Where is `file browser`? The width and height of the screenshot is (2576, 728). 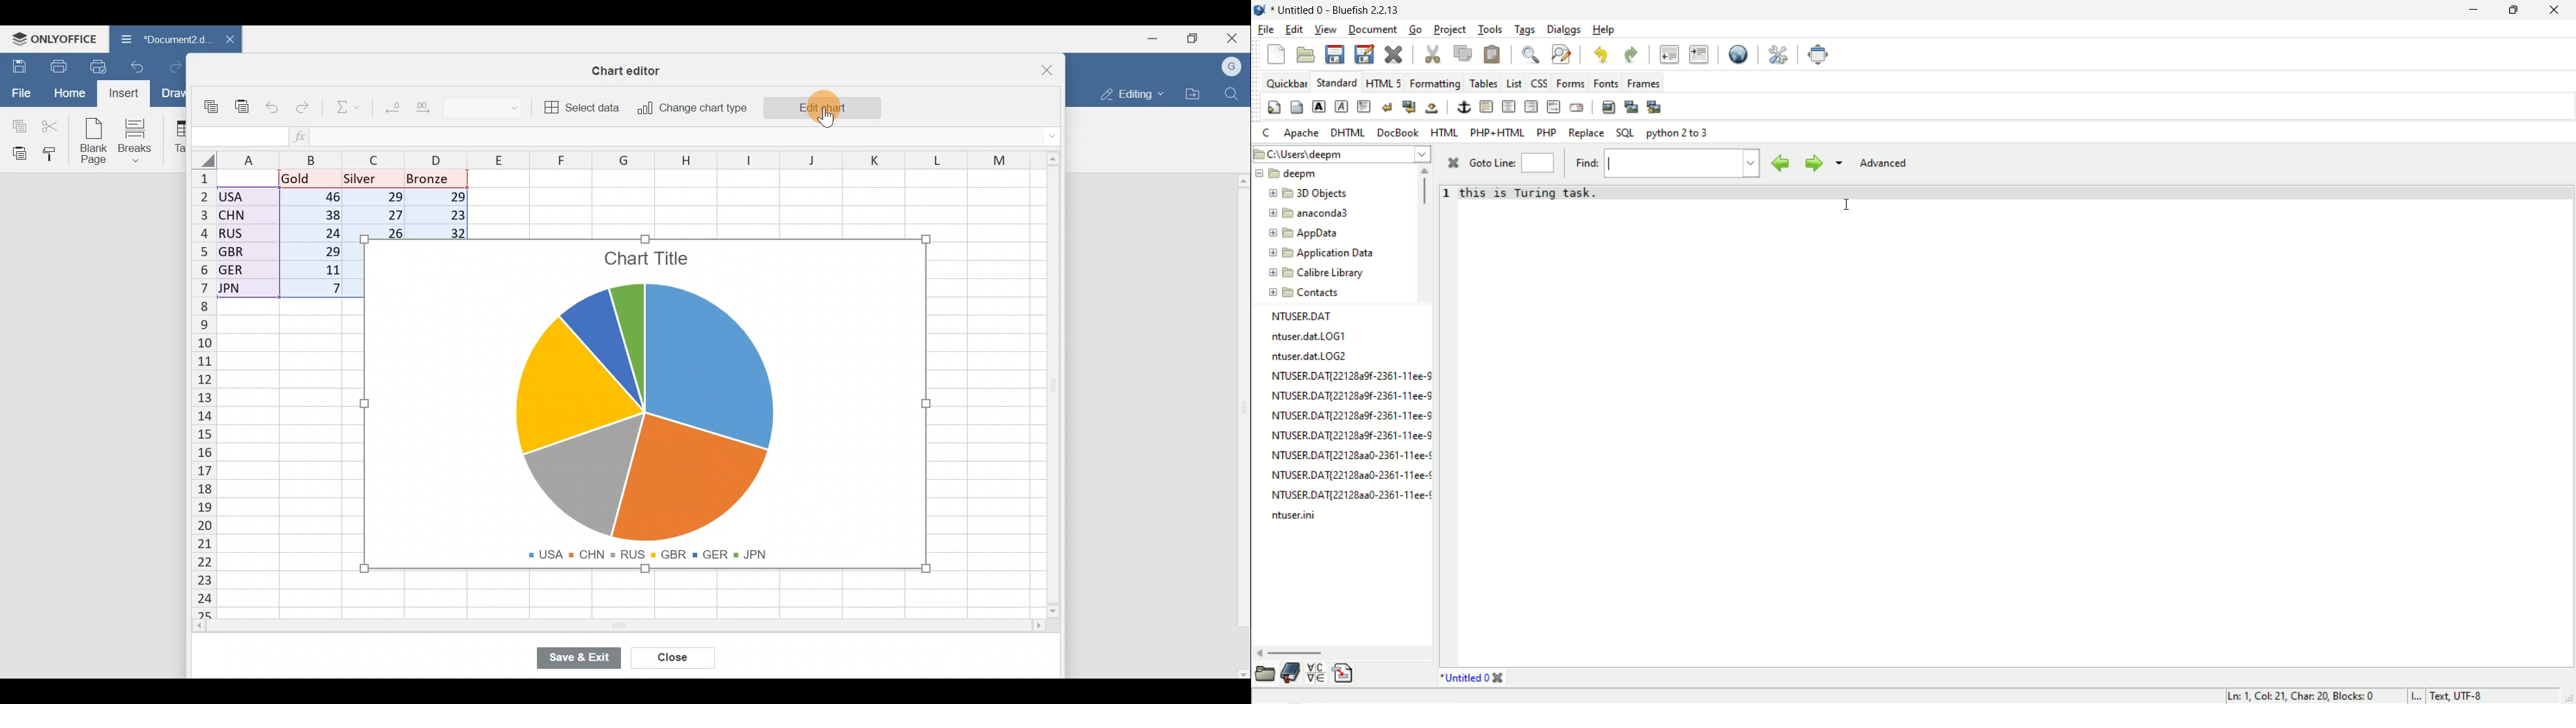
file browser is located at coordinates (1264, 672).